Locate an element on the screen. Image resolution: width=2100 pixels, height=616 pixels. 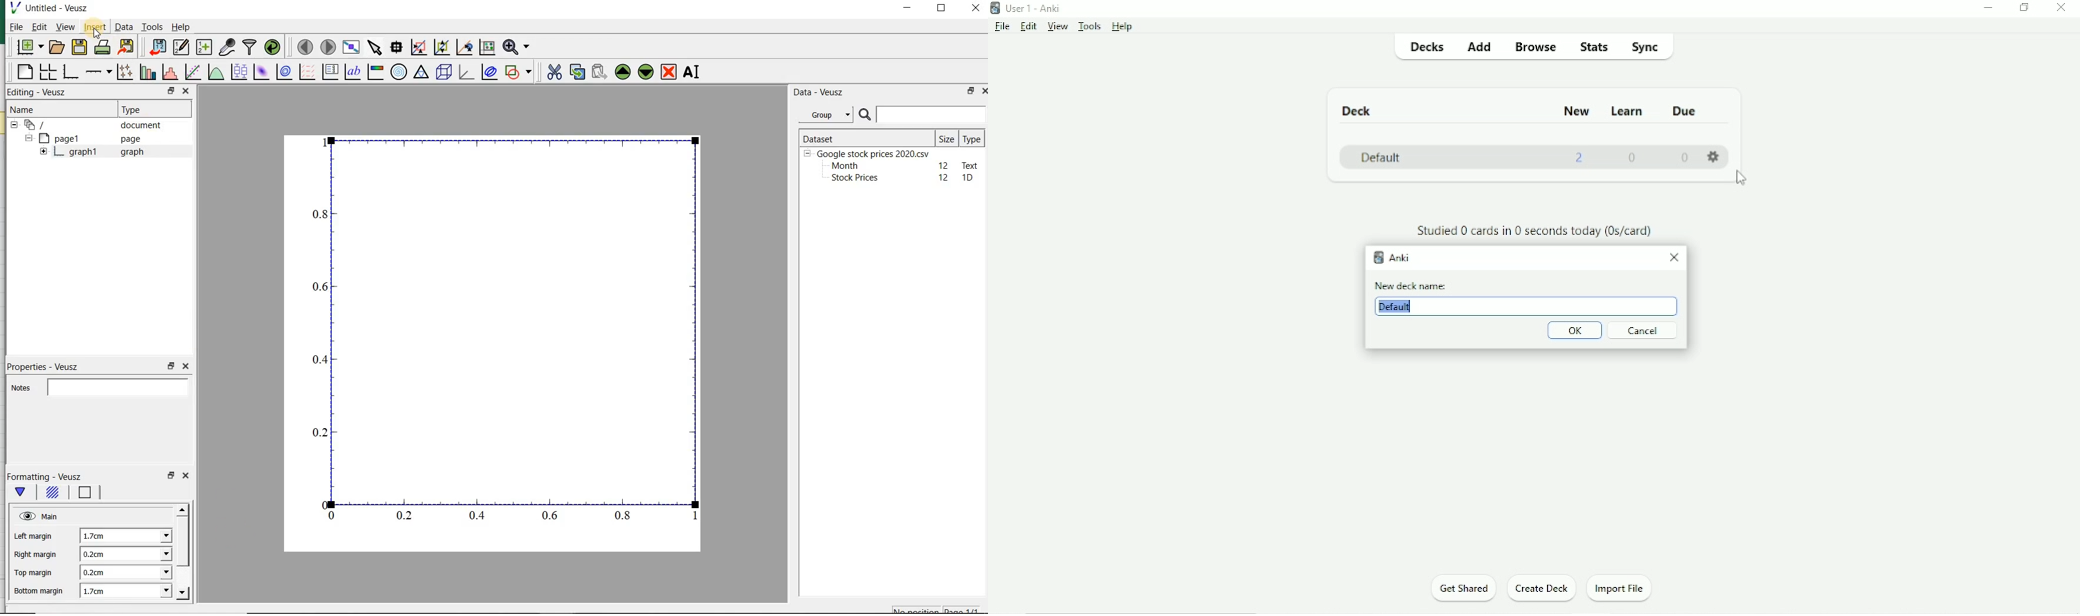
Decks is located at coordinates (1425, 48).